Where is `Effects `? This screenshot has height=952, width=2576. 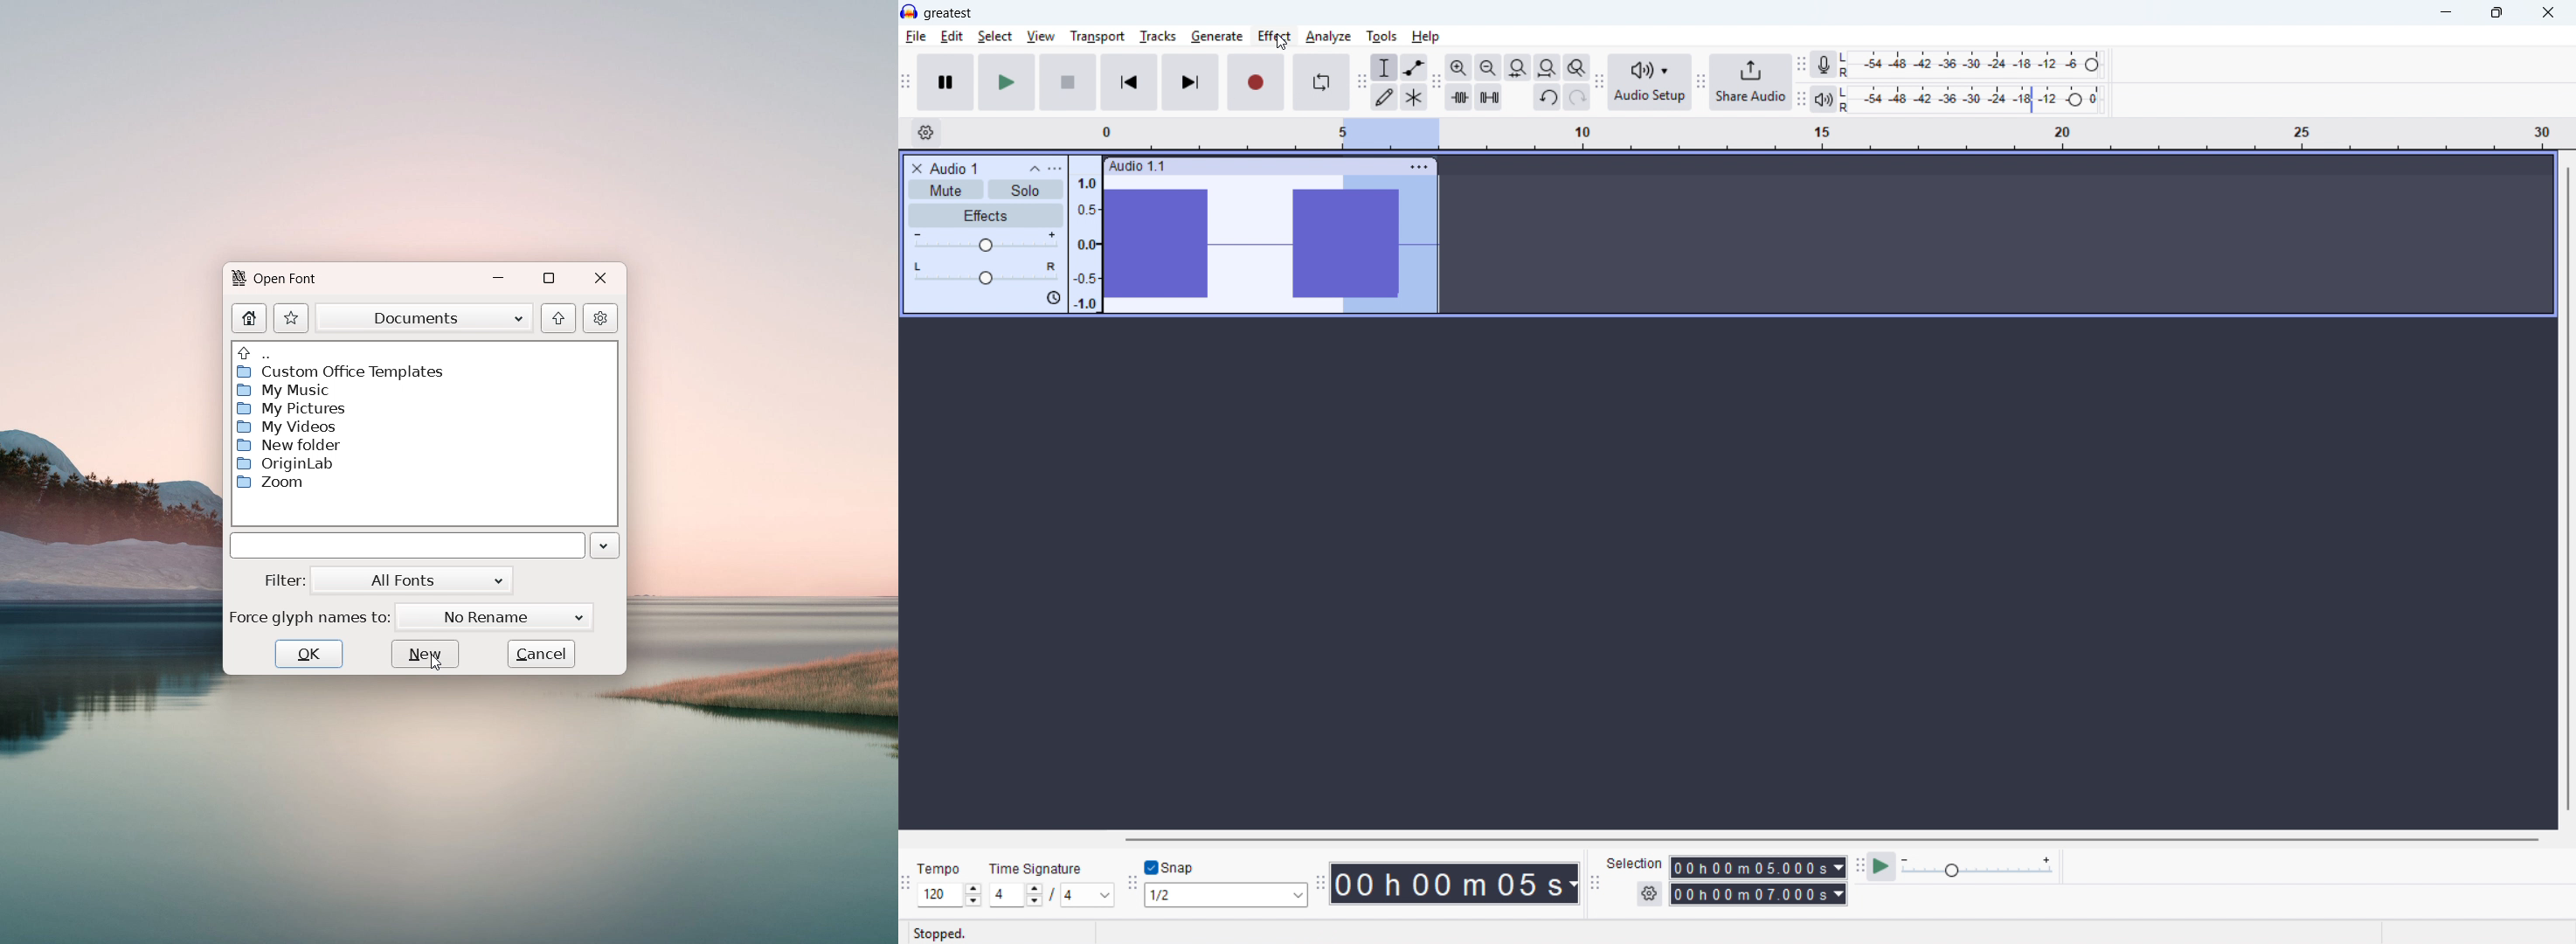
Effects  is located at coordinates (987, 216).